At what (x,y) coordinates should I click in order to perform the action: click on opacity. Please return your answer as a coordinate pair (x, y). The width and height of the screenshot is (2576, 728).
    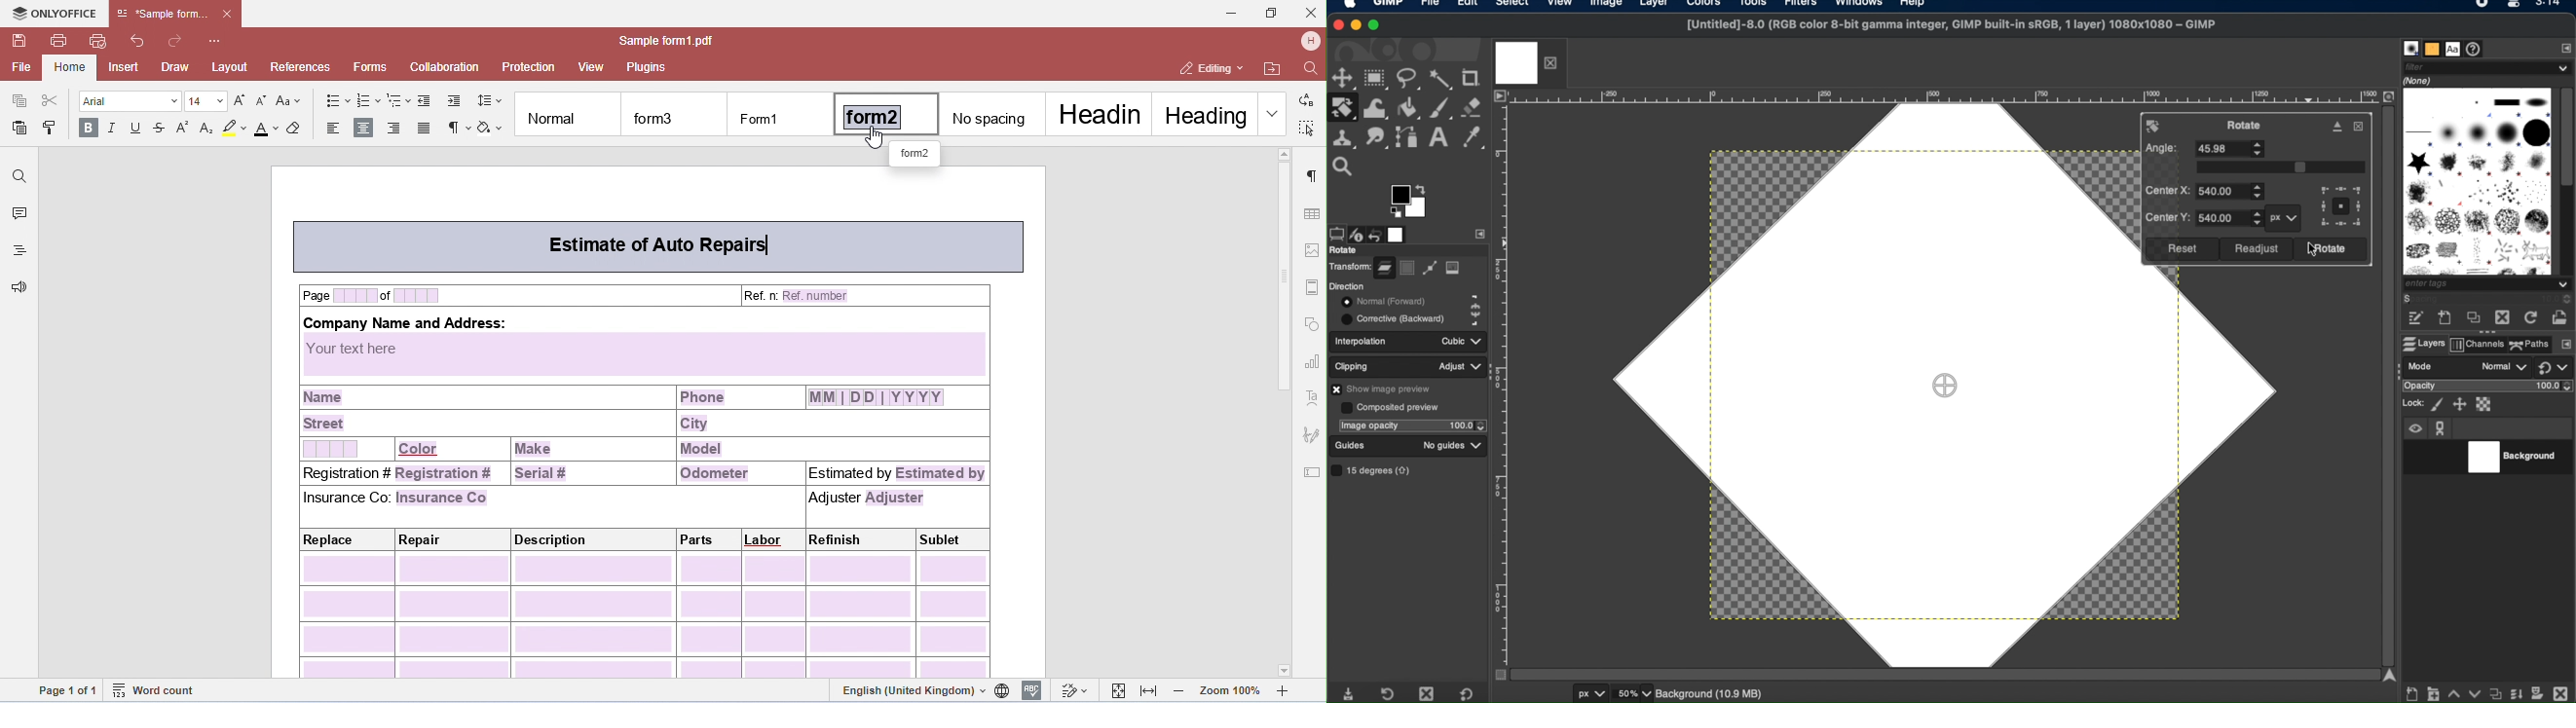
    Looking at the image, I should click on (2420, 387).